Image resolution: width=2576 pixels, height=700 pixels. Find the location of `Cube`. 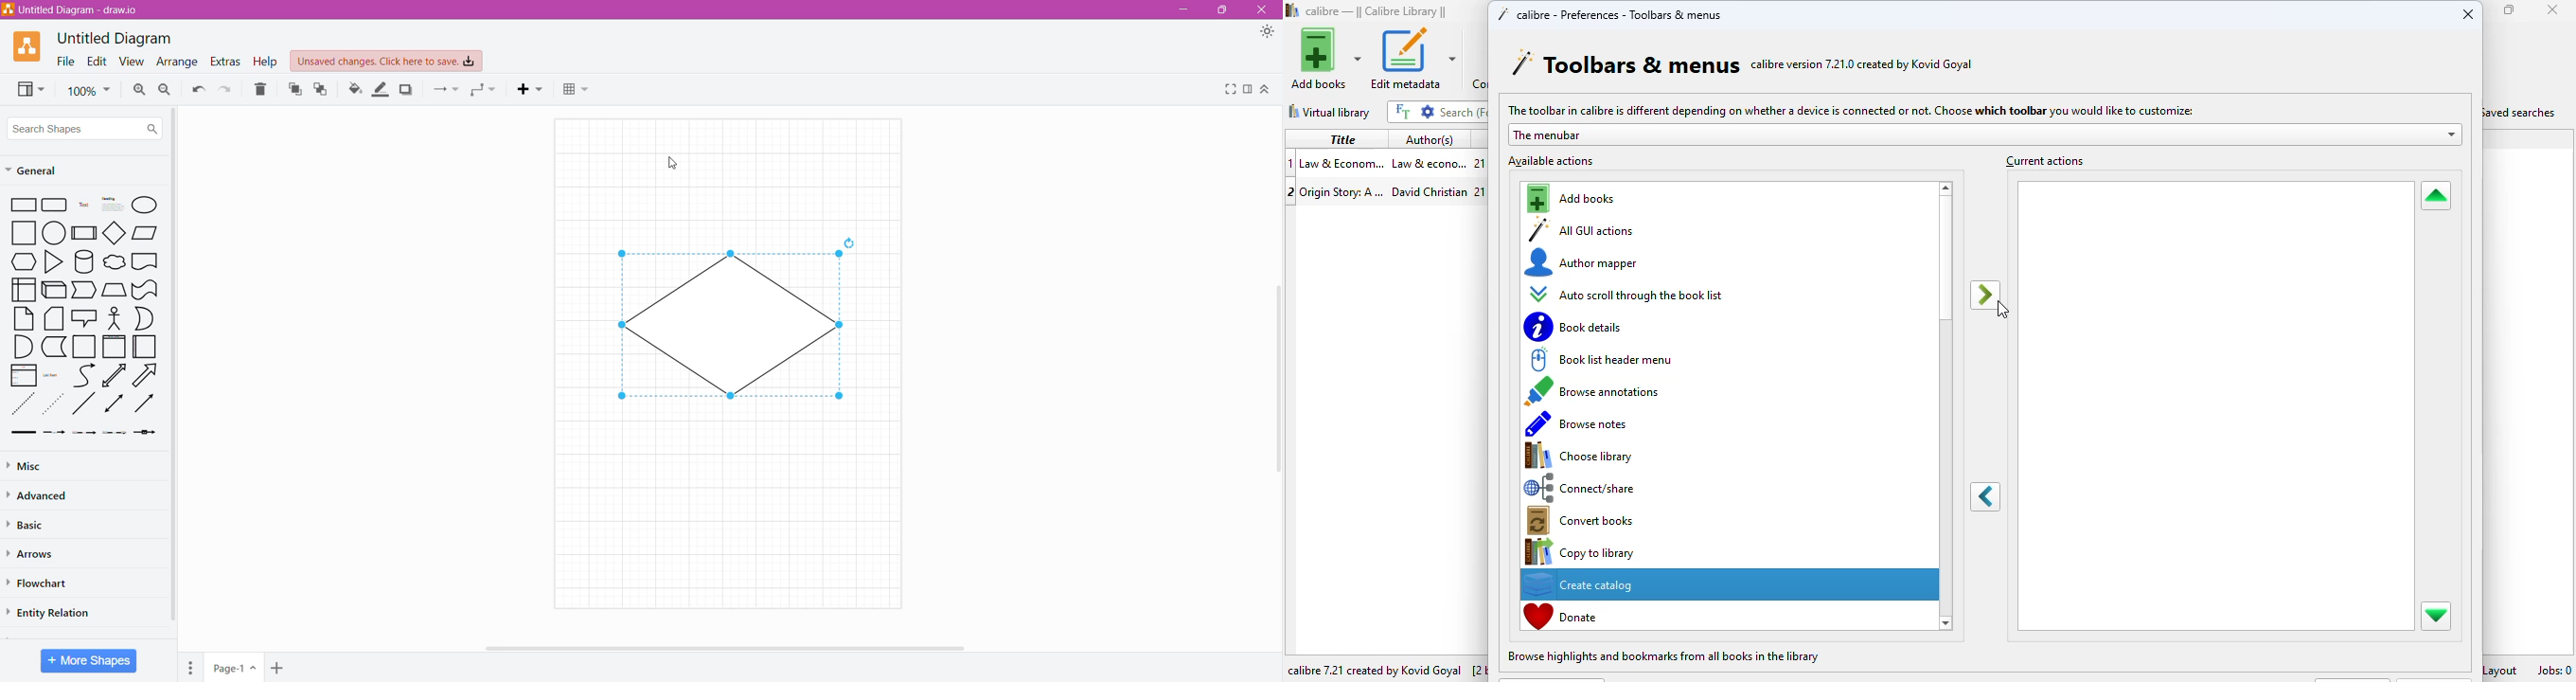

Cube is located at coordinates (53, 290).